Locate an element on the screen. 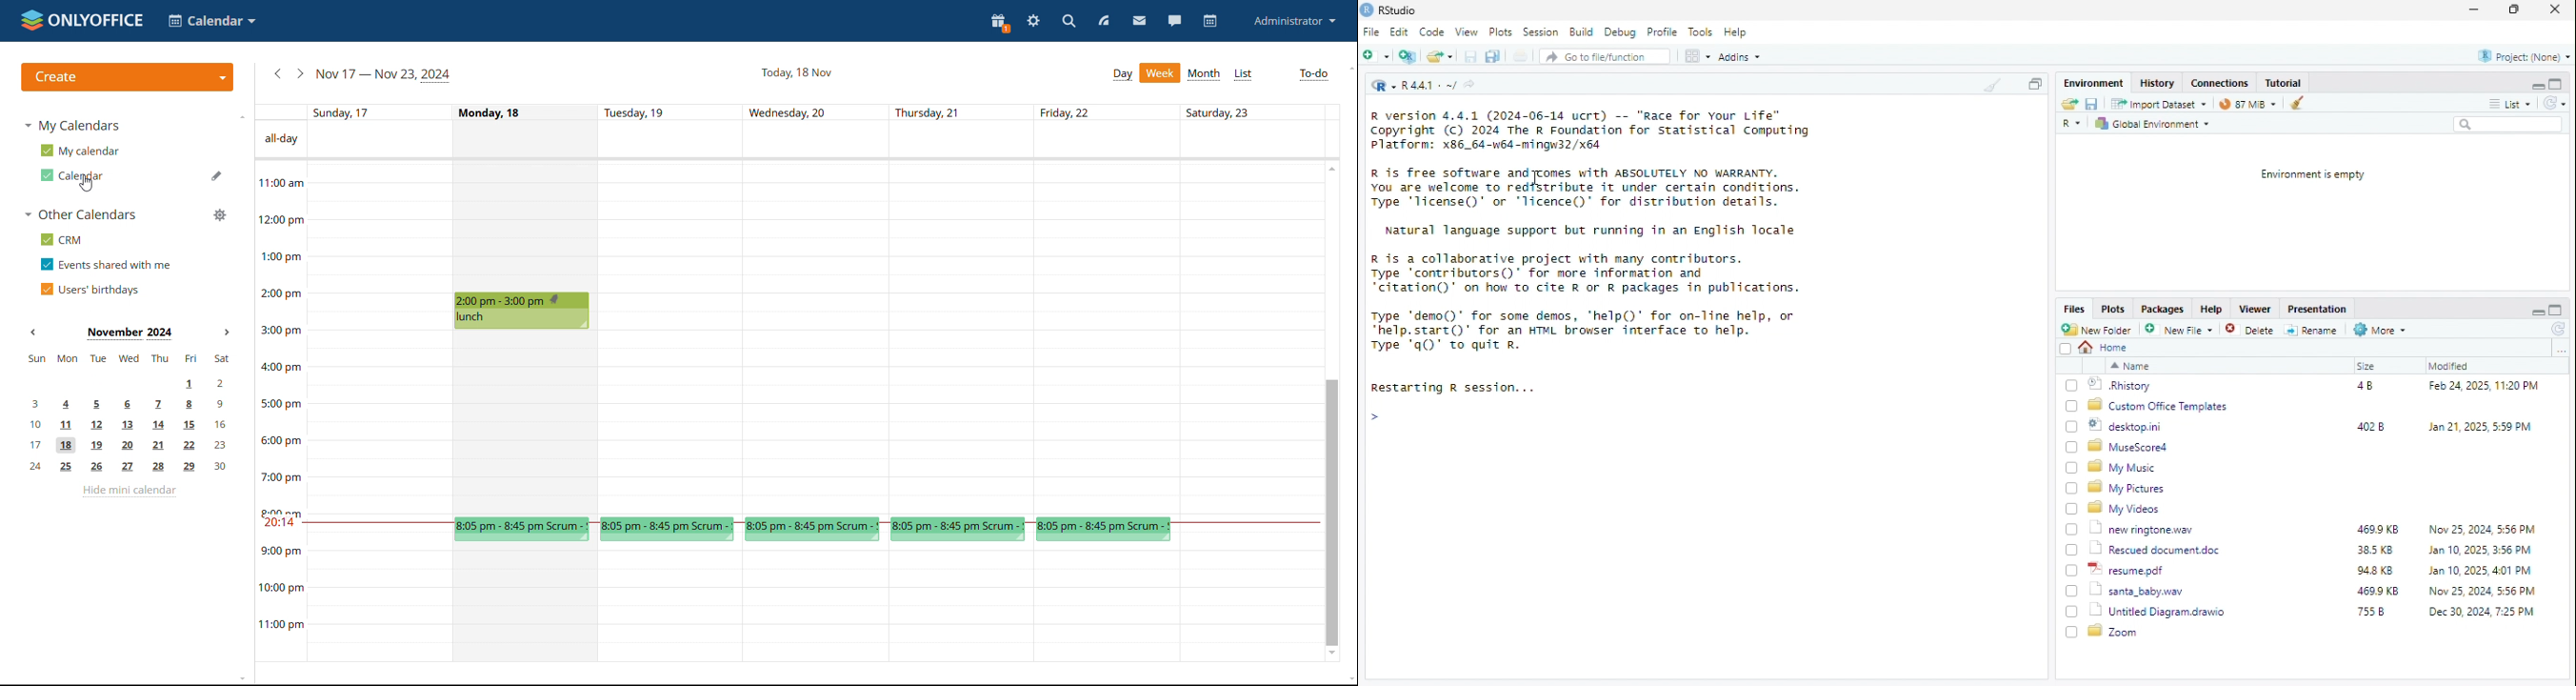 The height and width of the screenshot is (700, 2576). save is located at coordinates (2093, 104).